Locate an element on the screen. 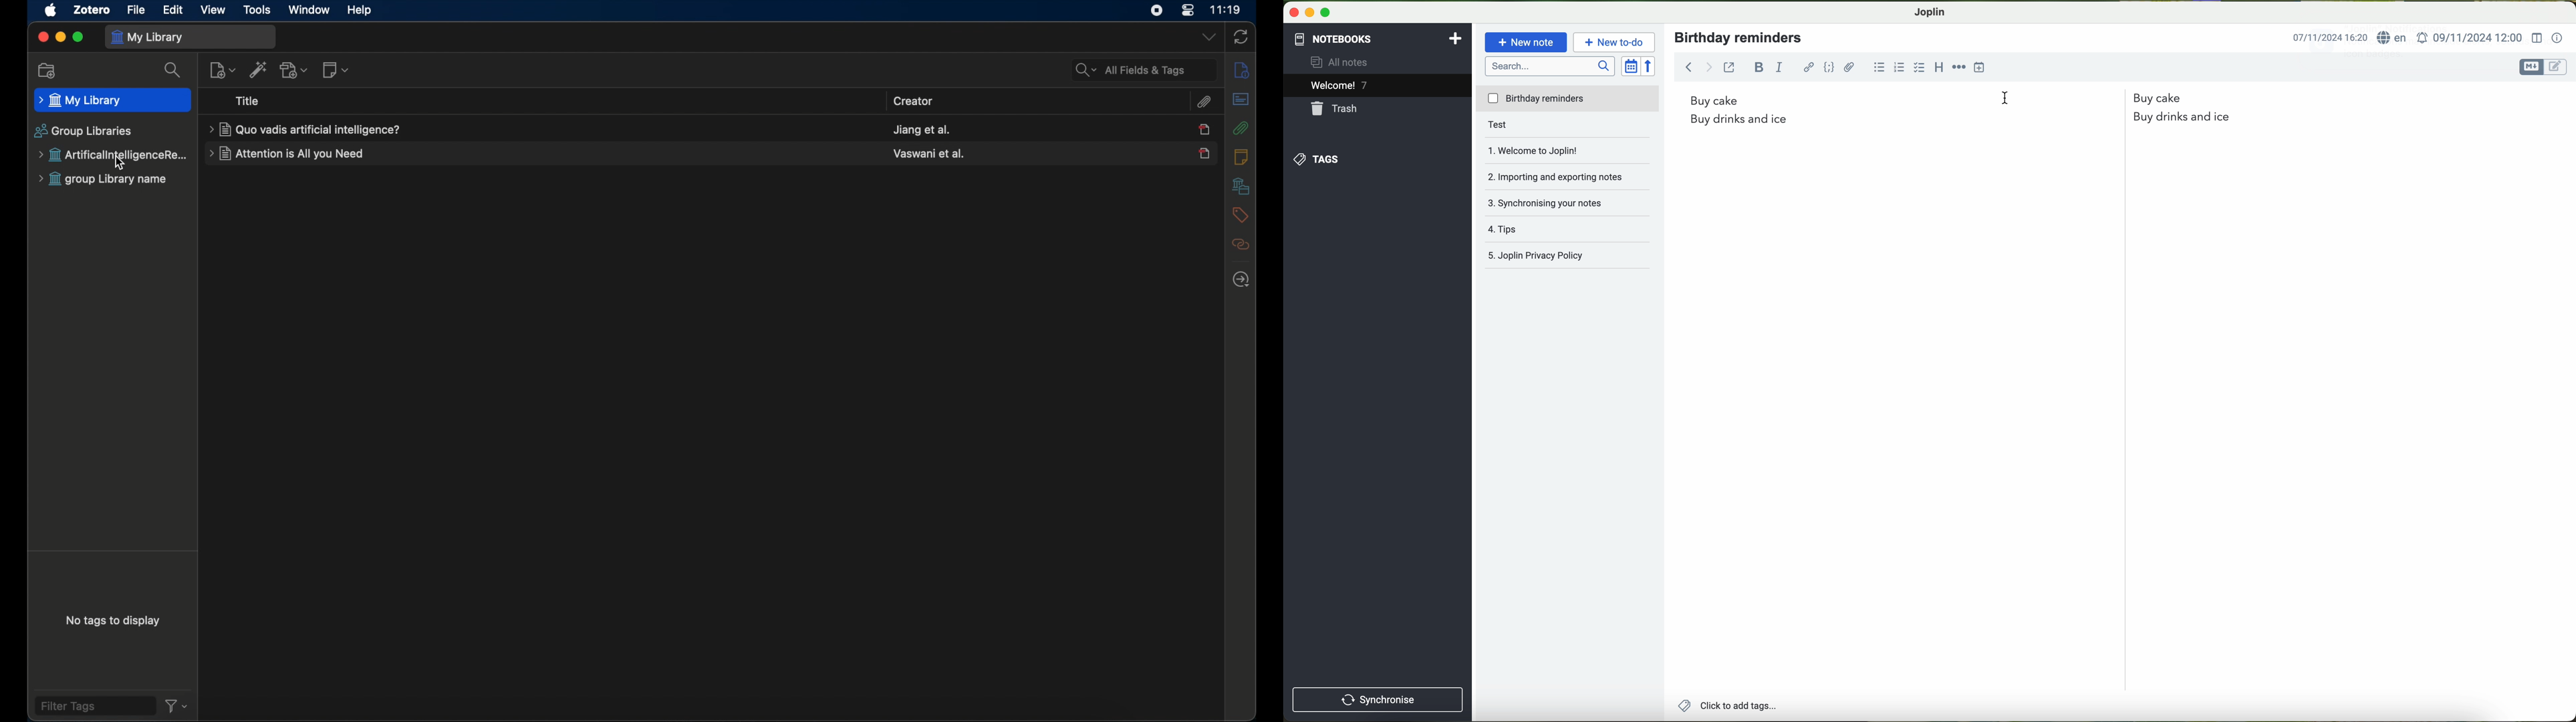 Image resolution: width=2576 pixels, height=728 pixels. item title is located at coordinates (305, 129).